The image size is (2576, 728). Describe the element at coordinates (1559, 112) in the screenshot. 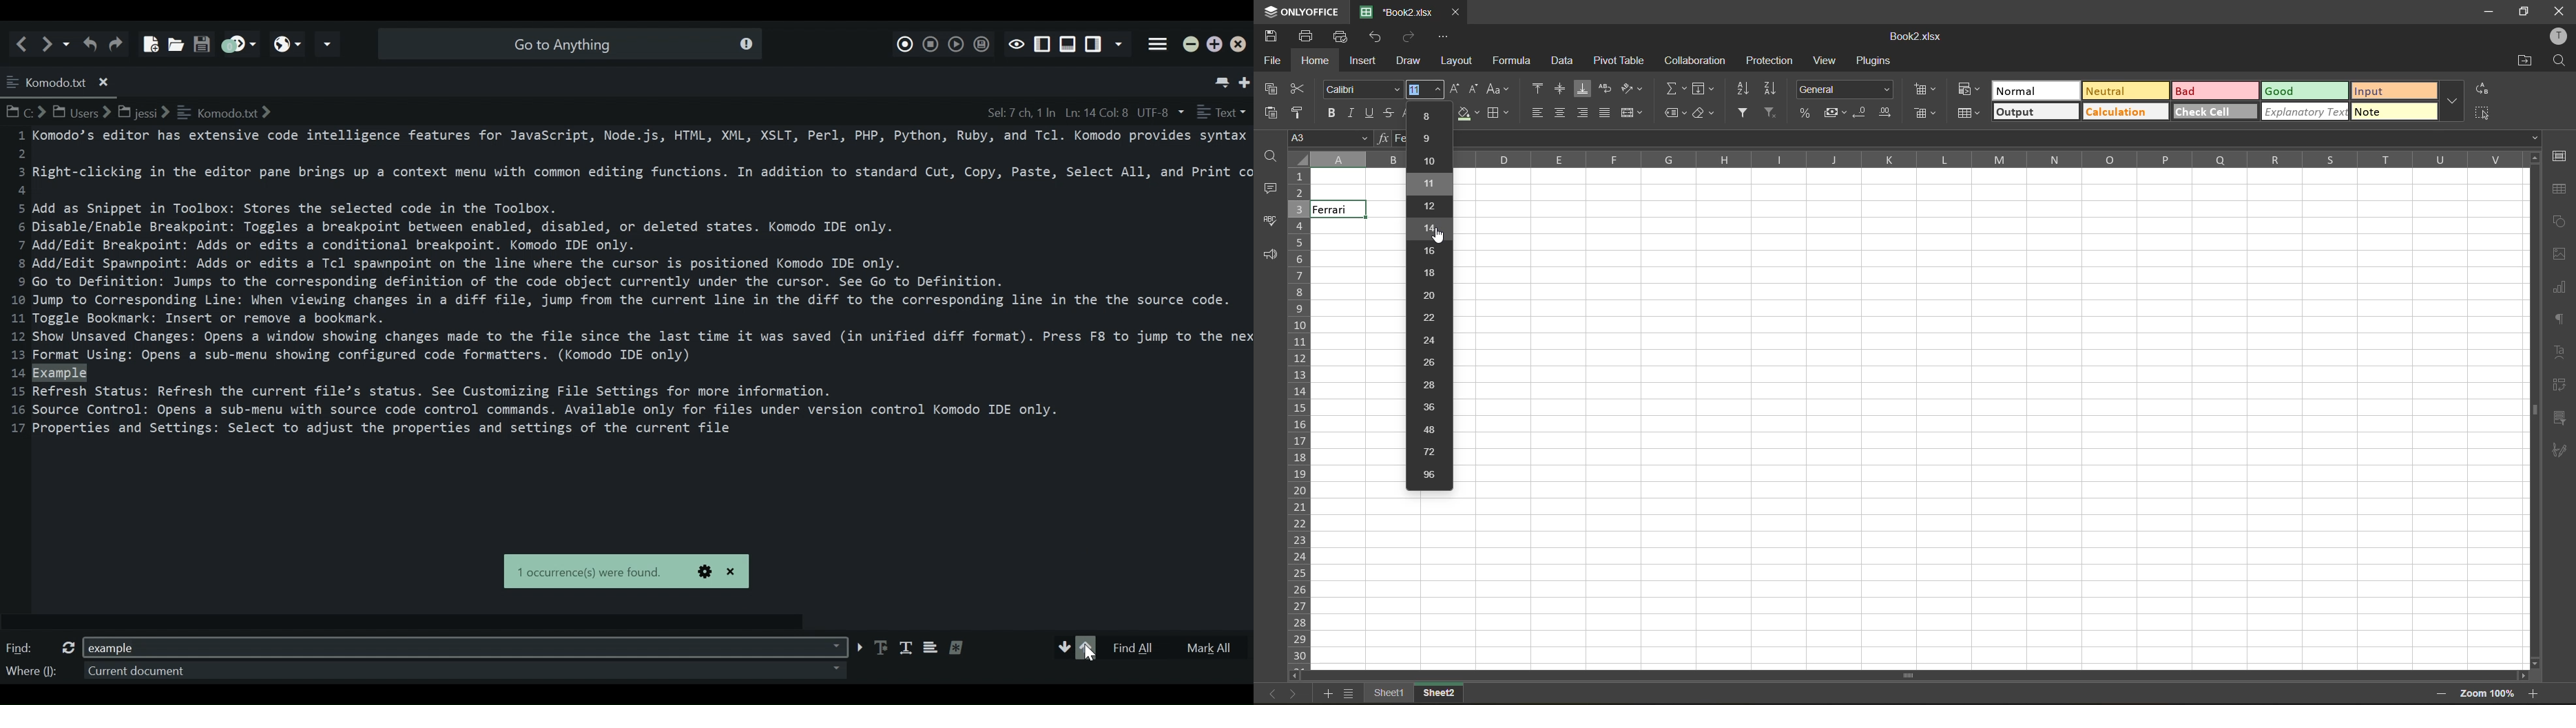

I see `align center` at that location.